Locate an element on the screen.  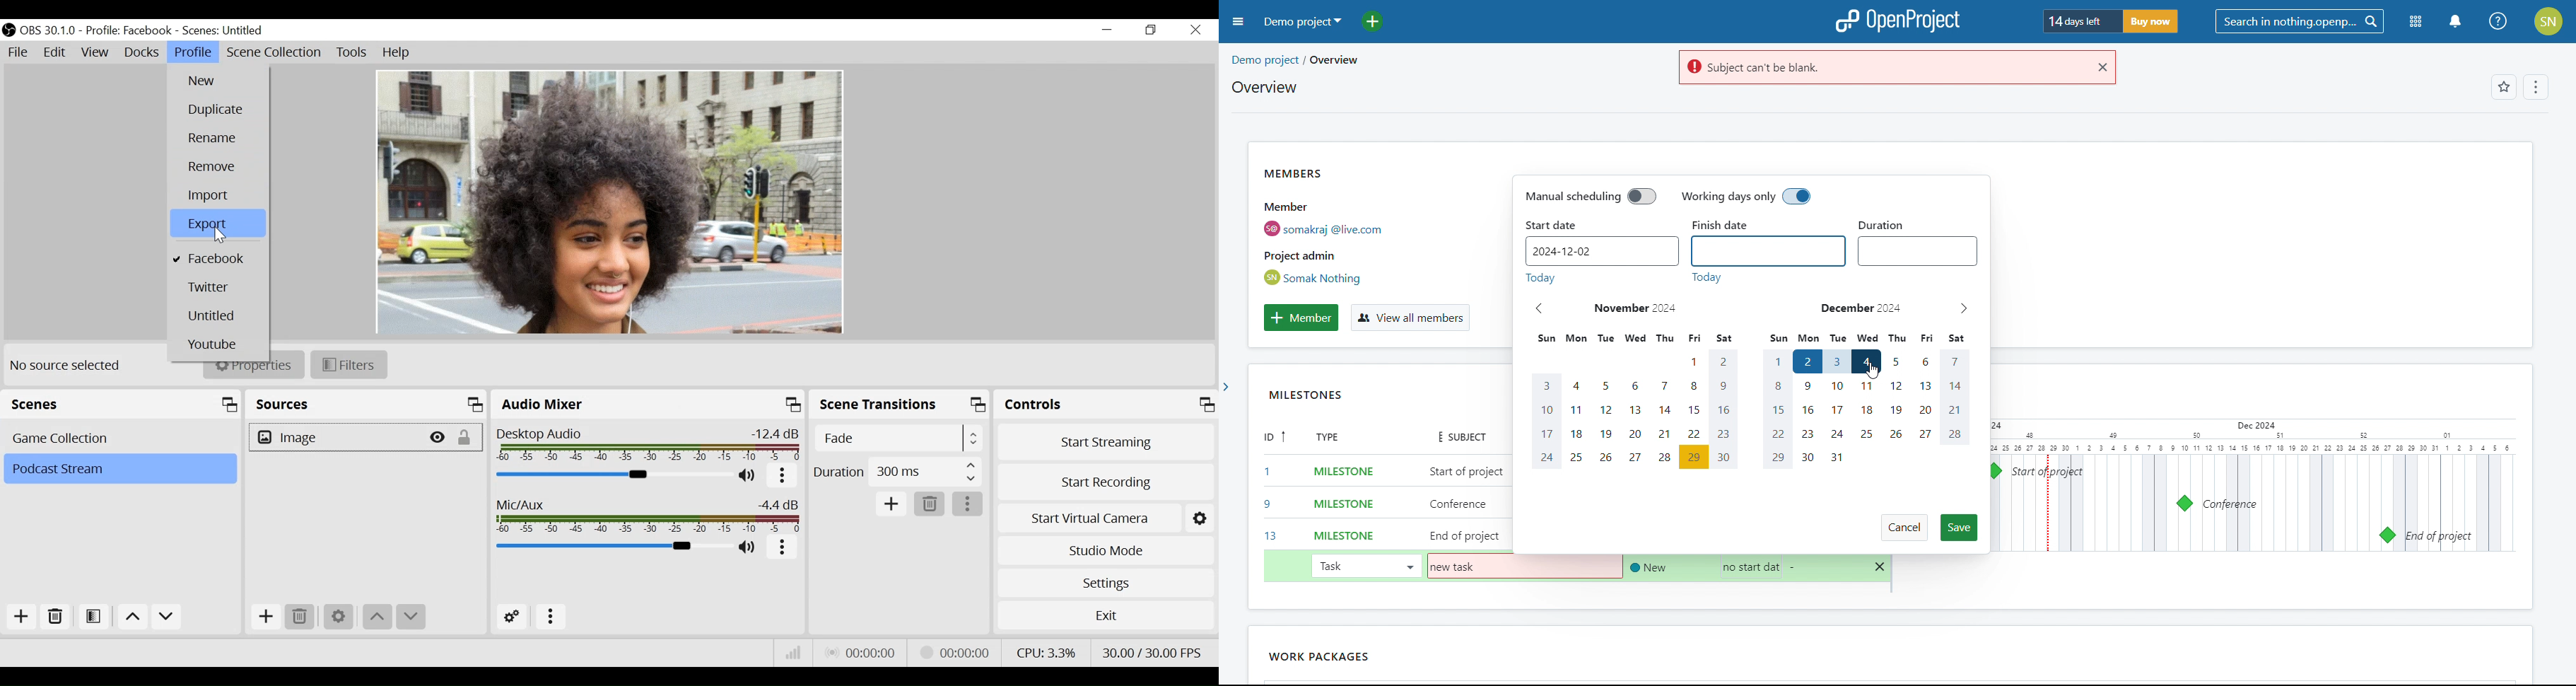
Move up is located at coordinates (133, 617).